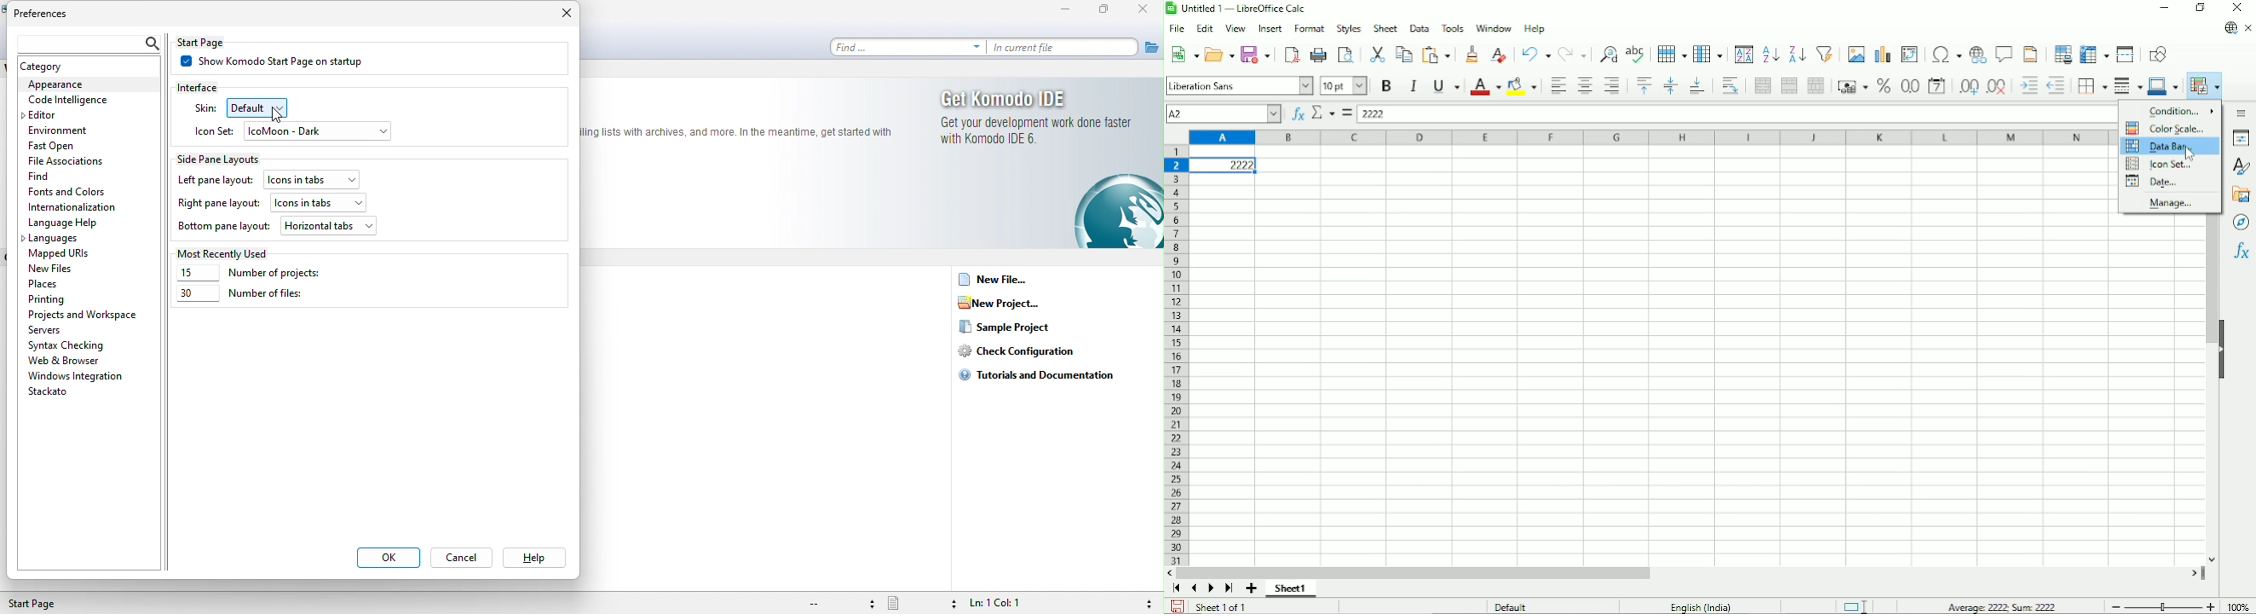  Describe the element at coordinates (2182, 111) in the screenshot. I see `Condition` at that location.